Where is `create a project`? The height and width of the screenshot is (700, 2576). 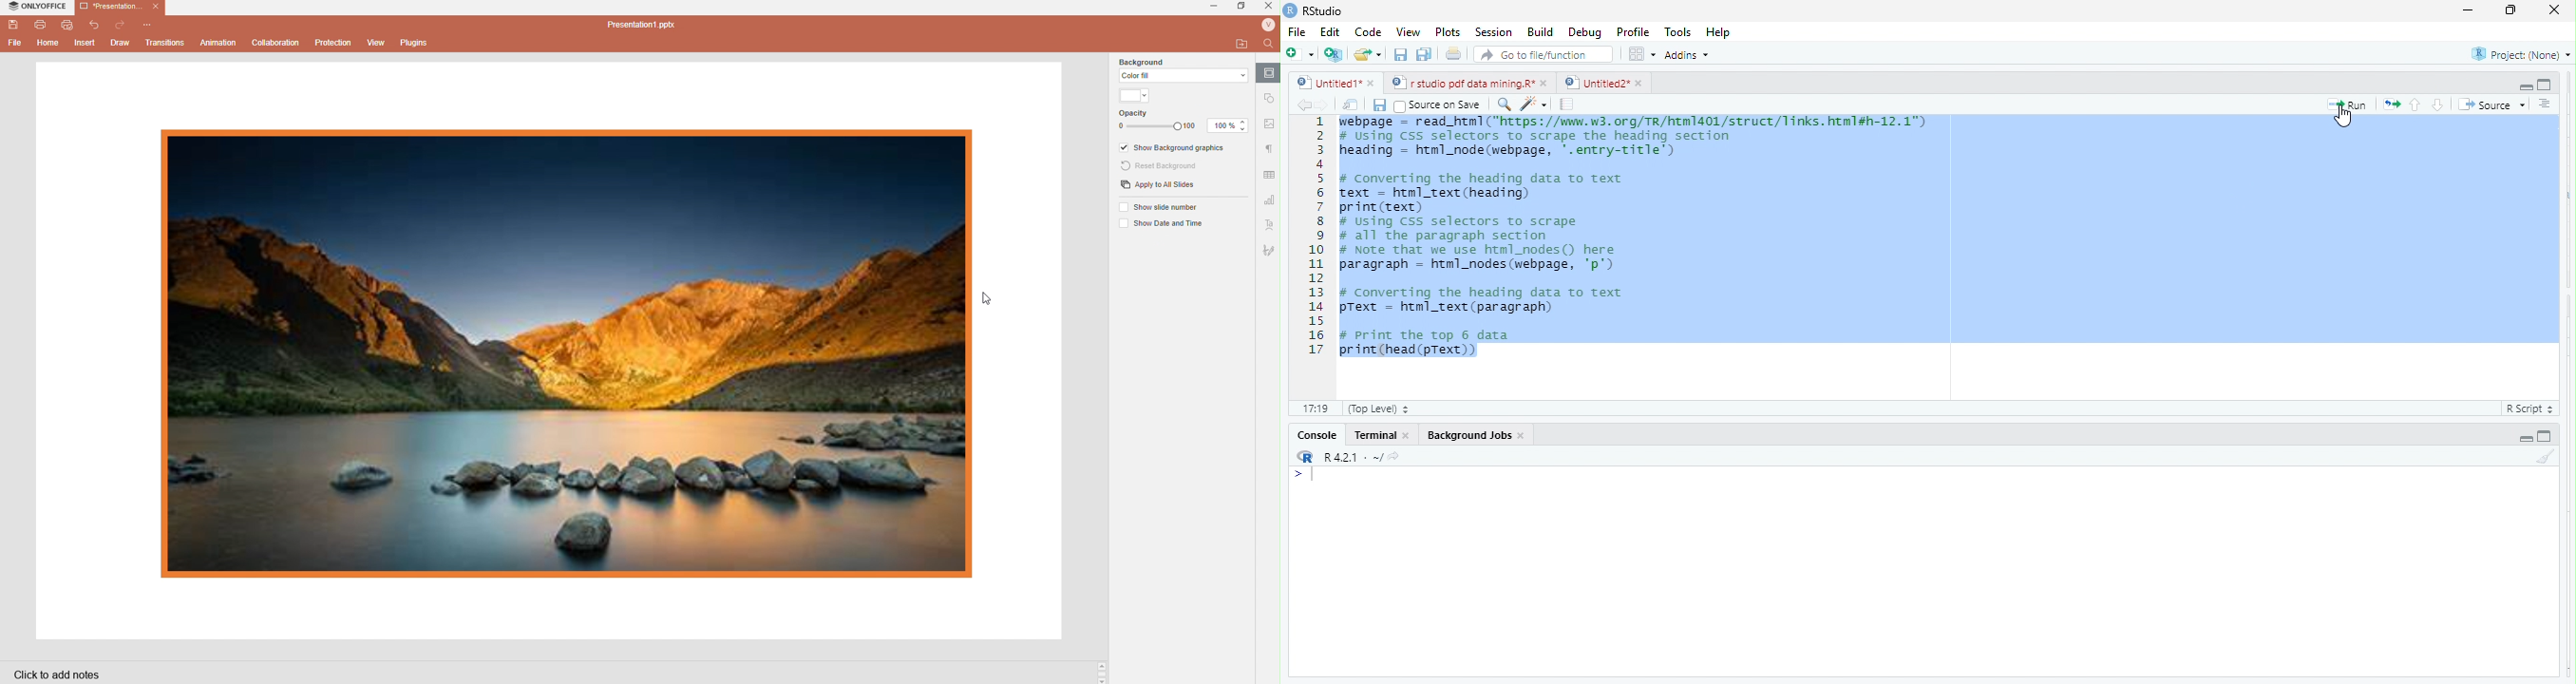 create a project is located at coordinates (1332, 54).